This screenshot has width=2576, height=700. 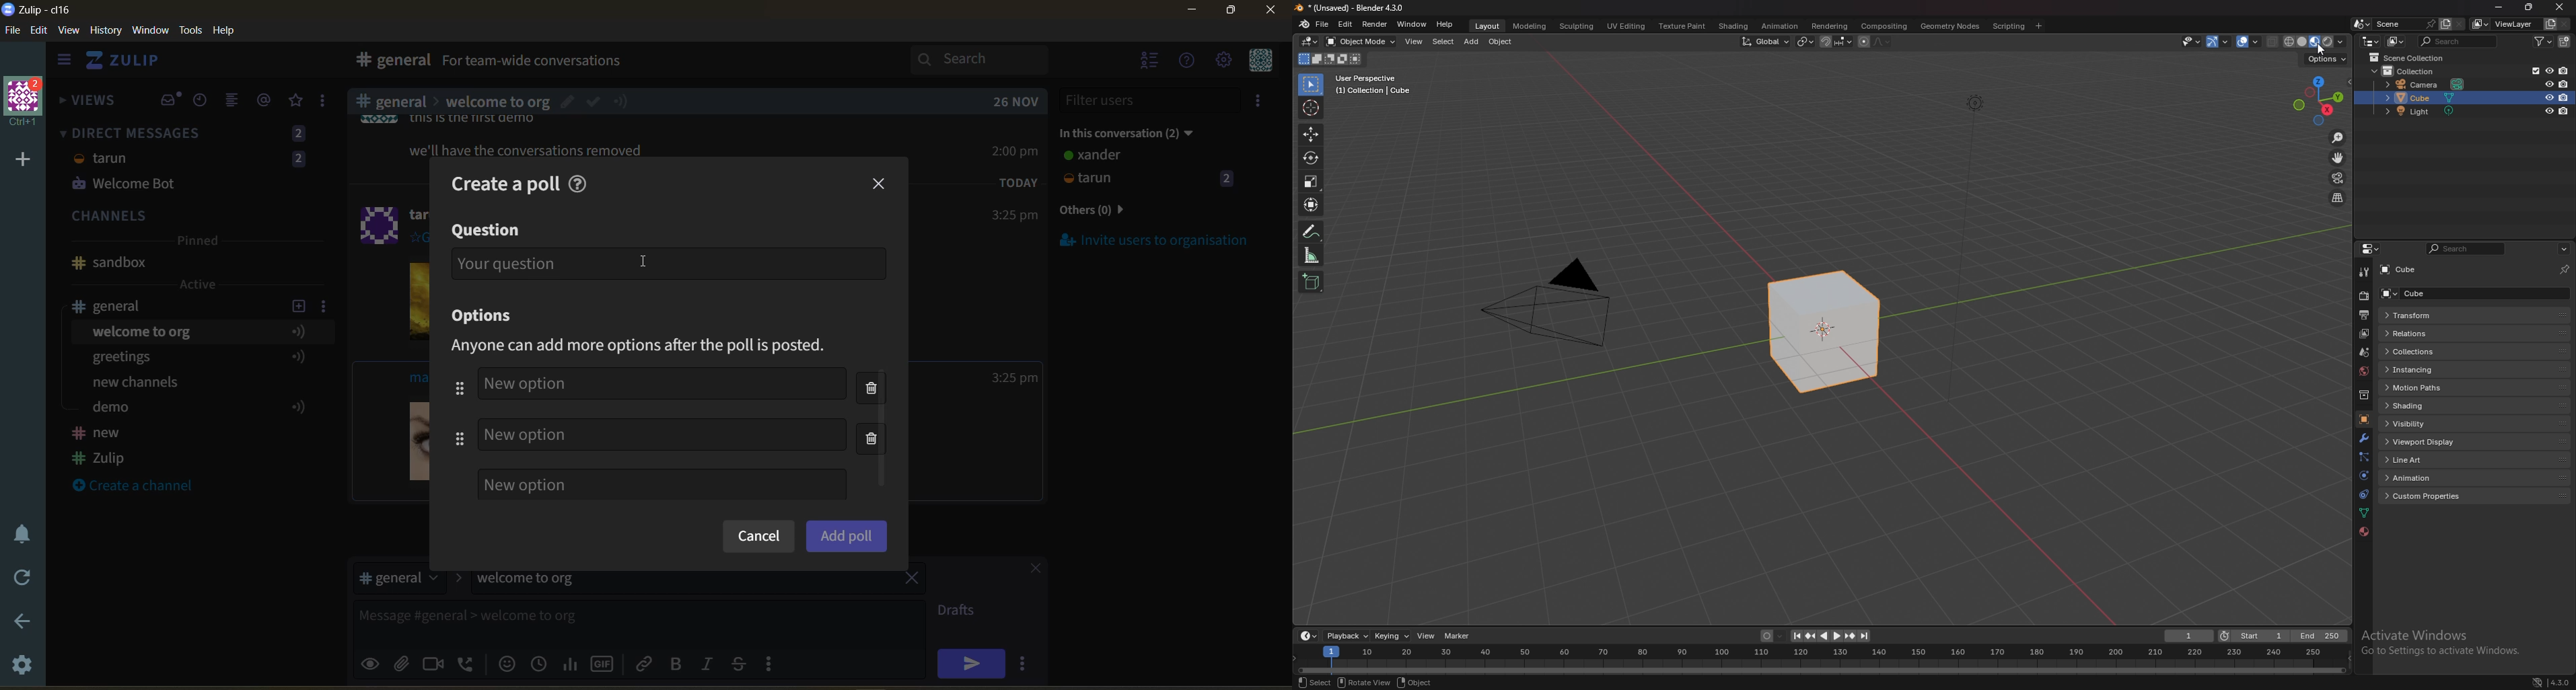 What do you see at coordinates (571, 663) in the screenshot?
I see `poll` at bounding box center [571, 663].